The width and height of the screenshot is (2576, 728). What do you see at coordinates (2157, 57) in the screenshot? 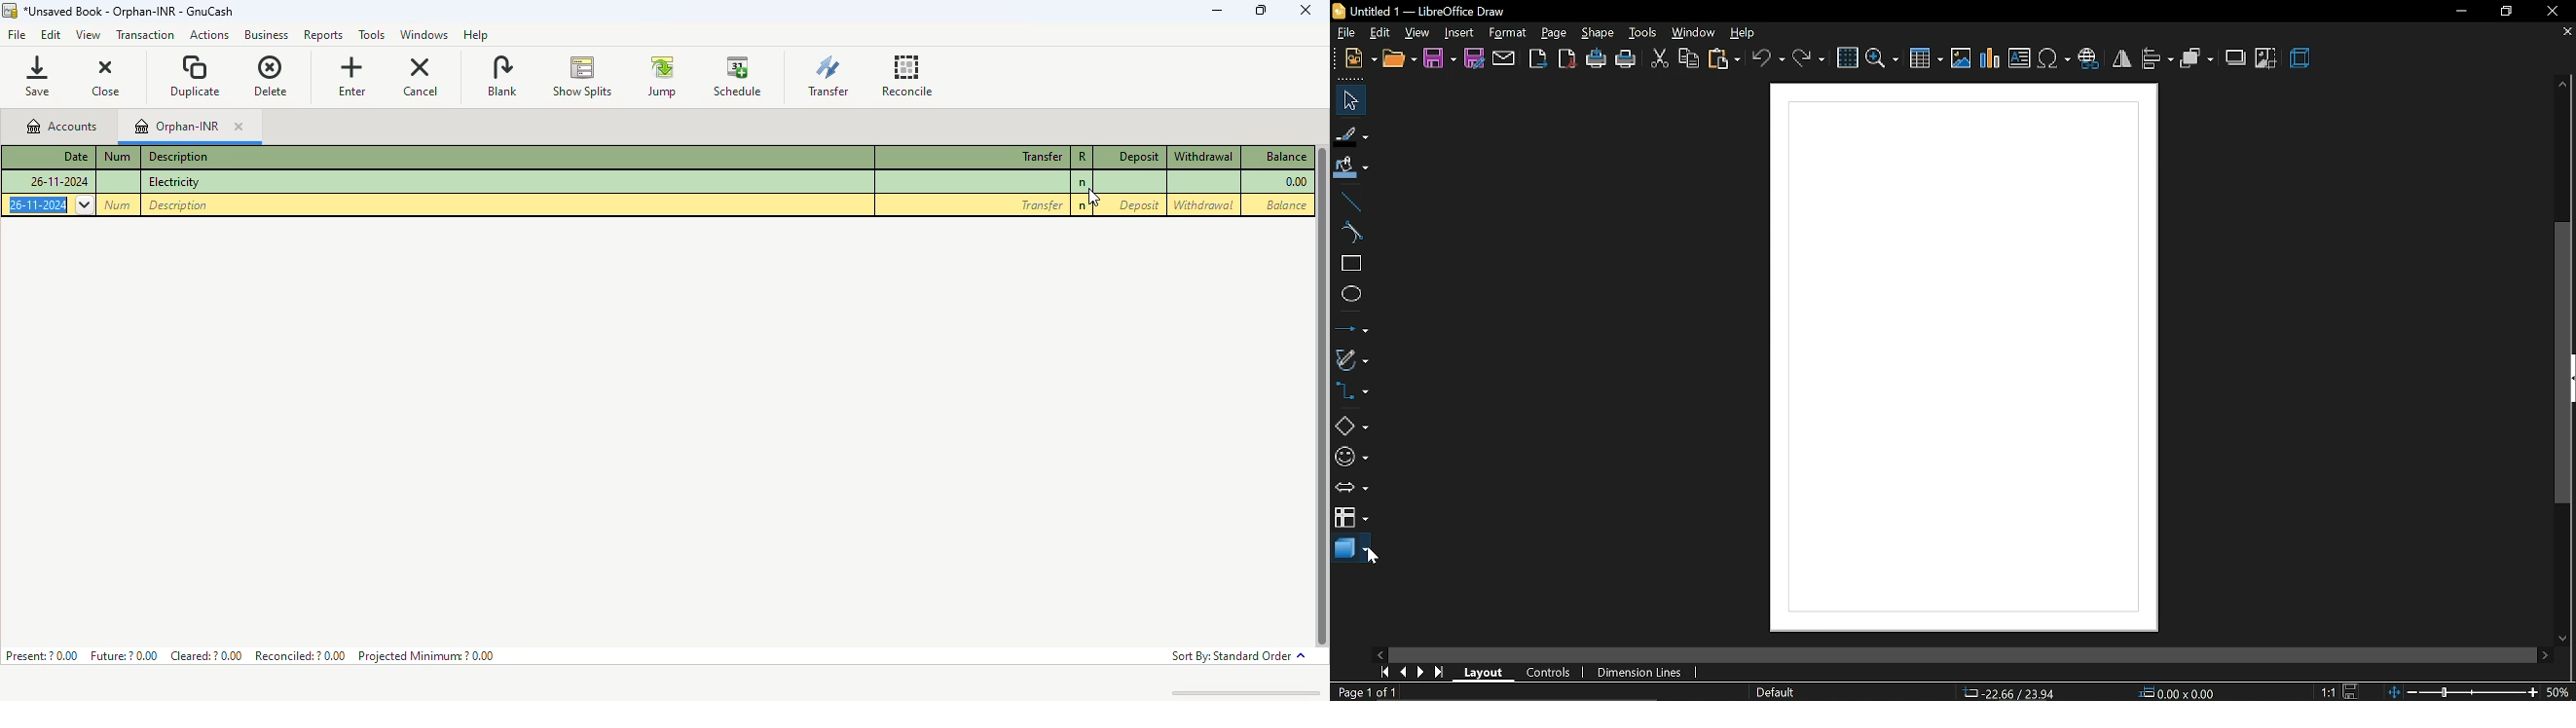
I see `align` at bounding box center [2157, 57].